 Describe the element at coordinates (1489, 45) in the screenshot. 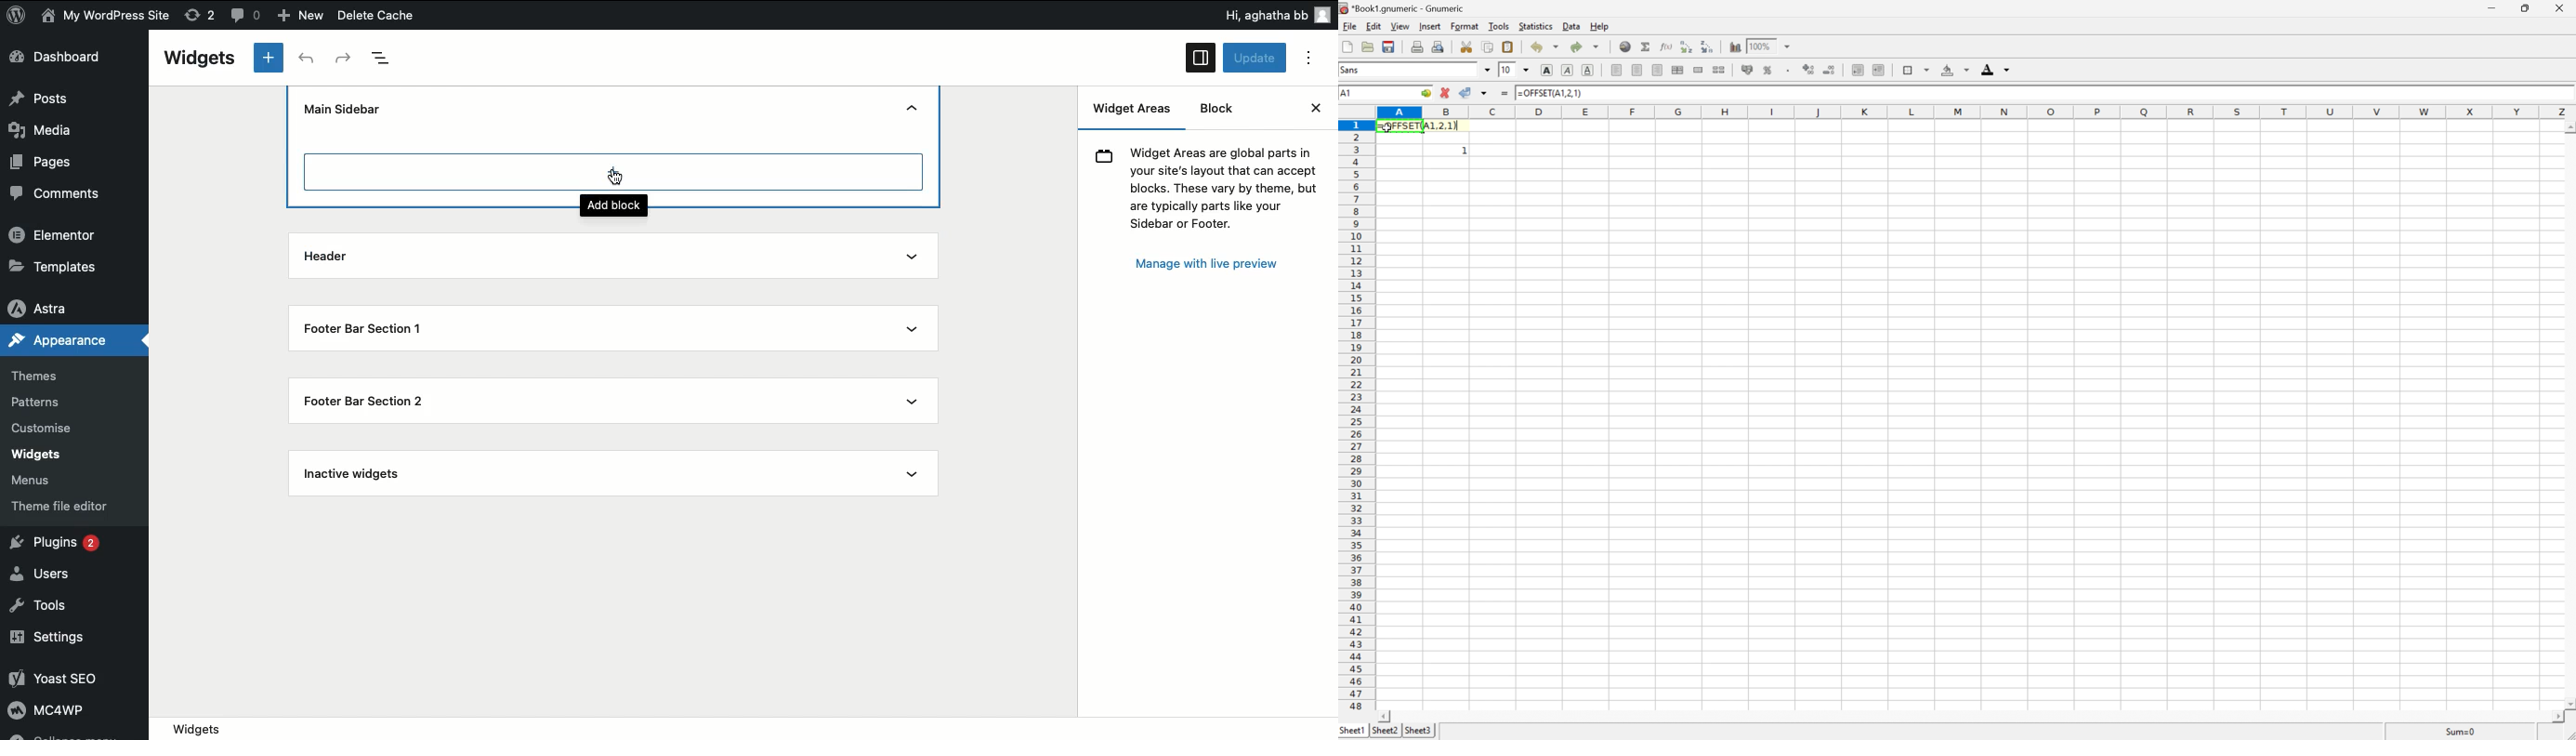

I see `copy` at that location.